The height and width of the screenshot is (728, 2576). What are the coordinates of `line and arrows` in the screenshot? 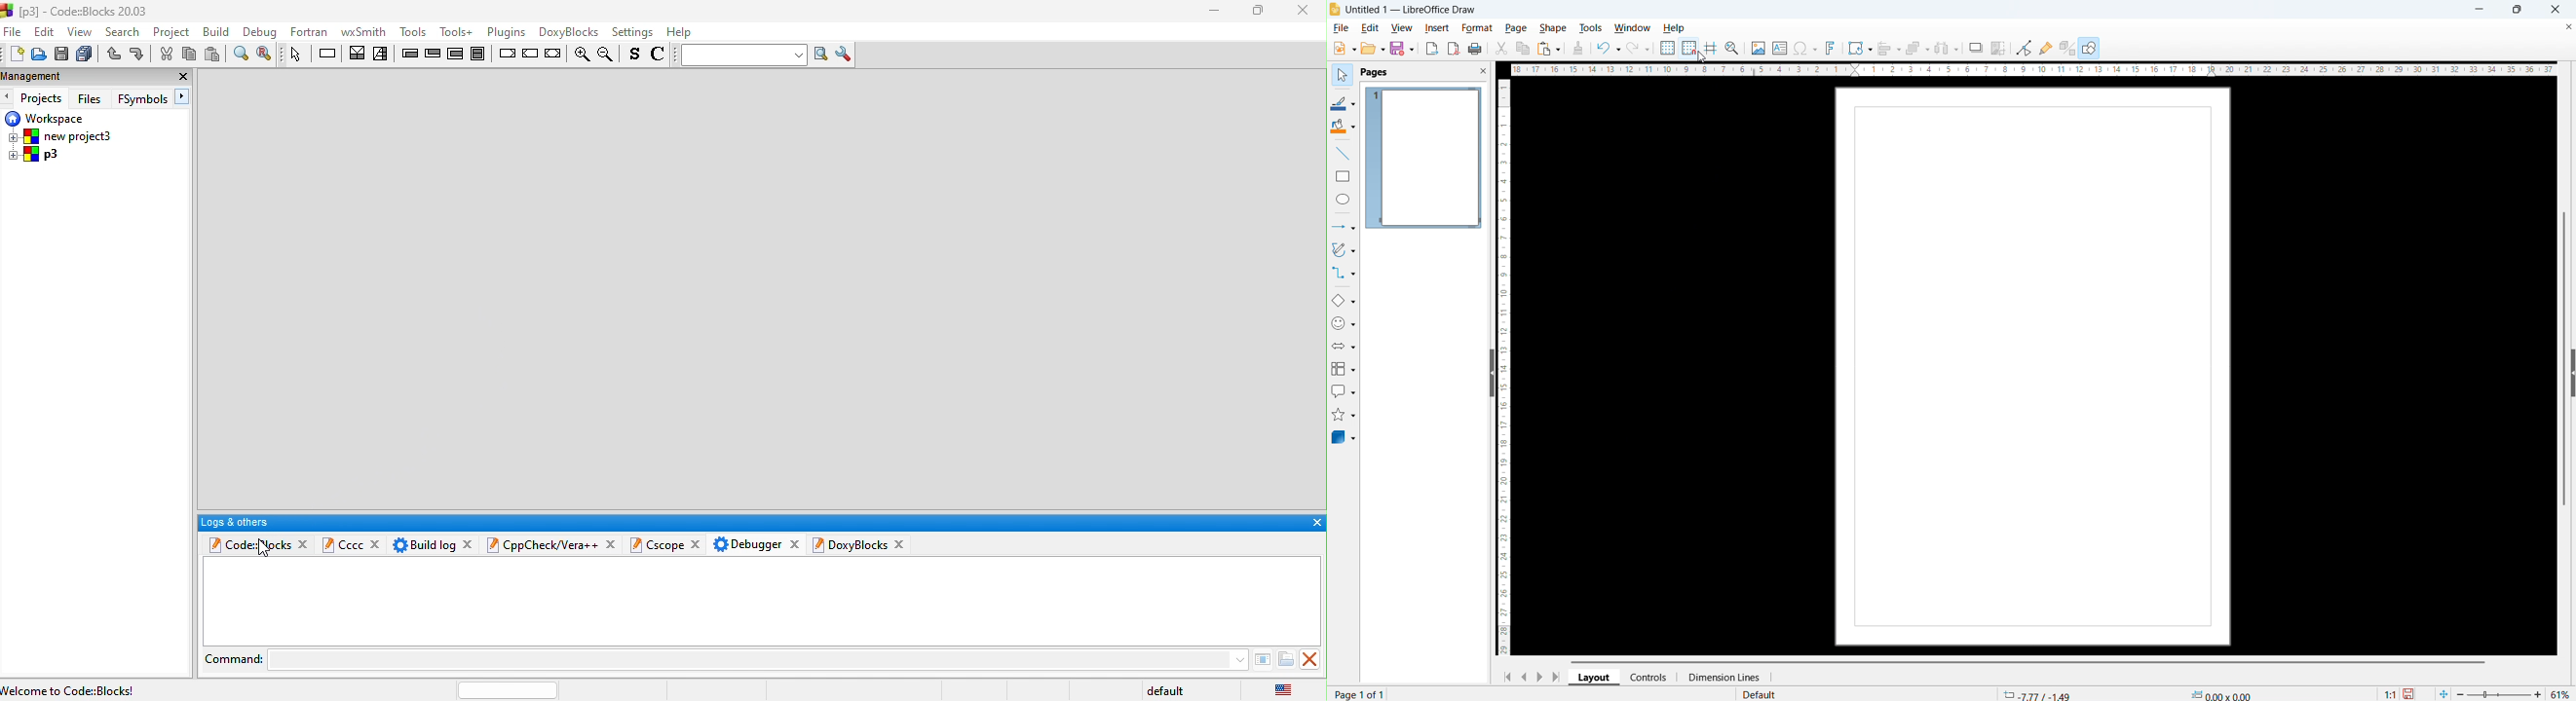 It's located at (1344, 226).